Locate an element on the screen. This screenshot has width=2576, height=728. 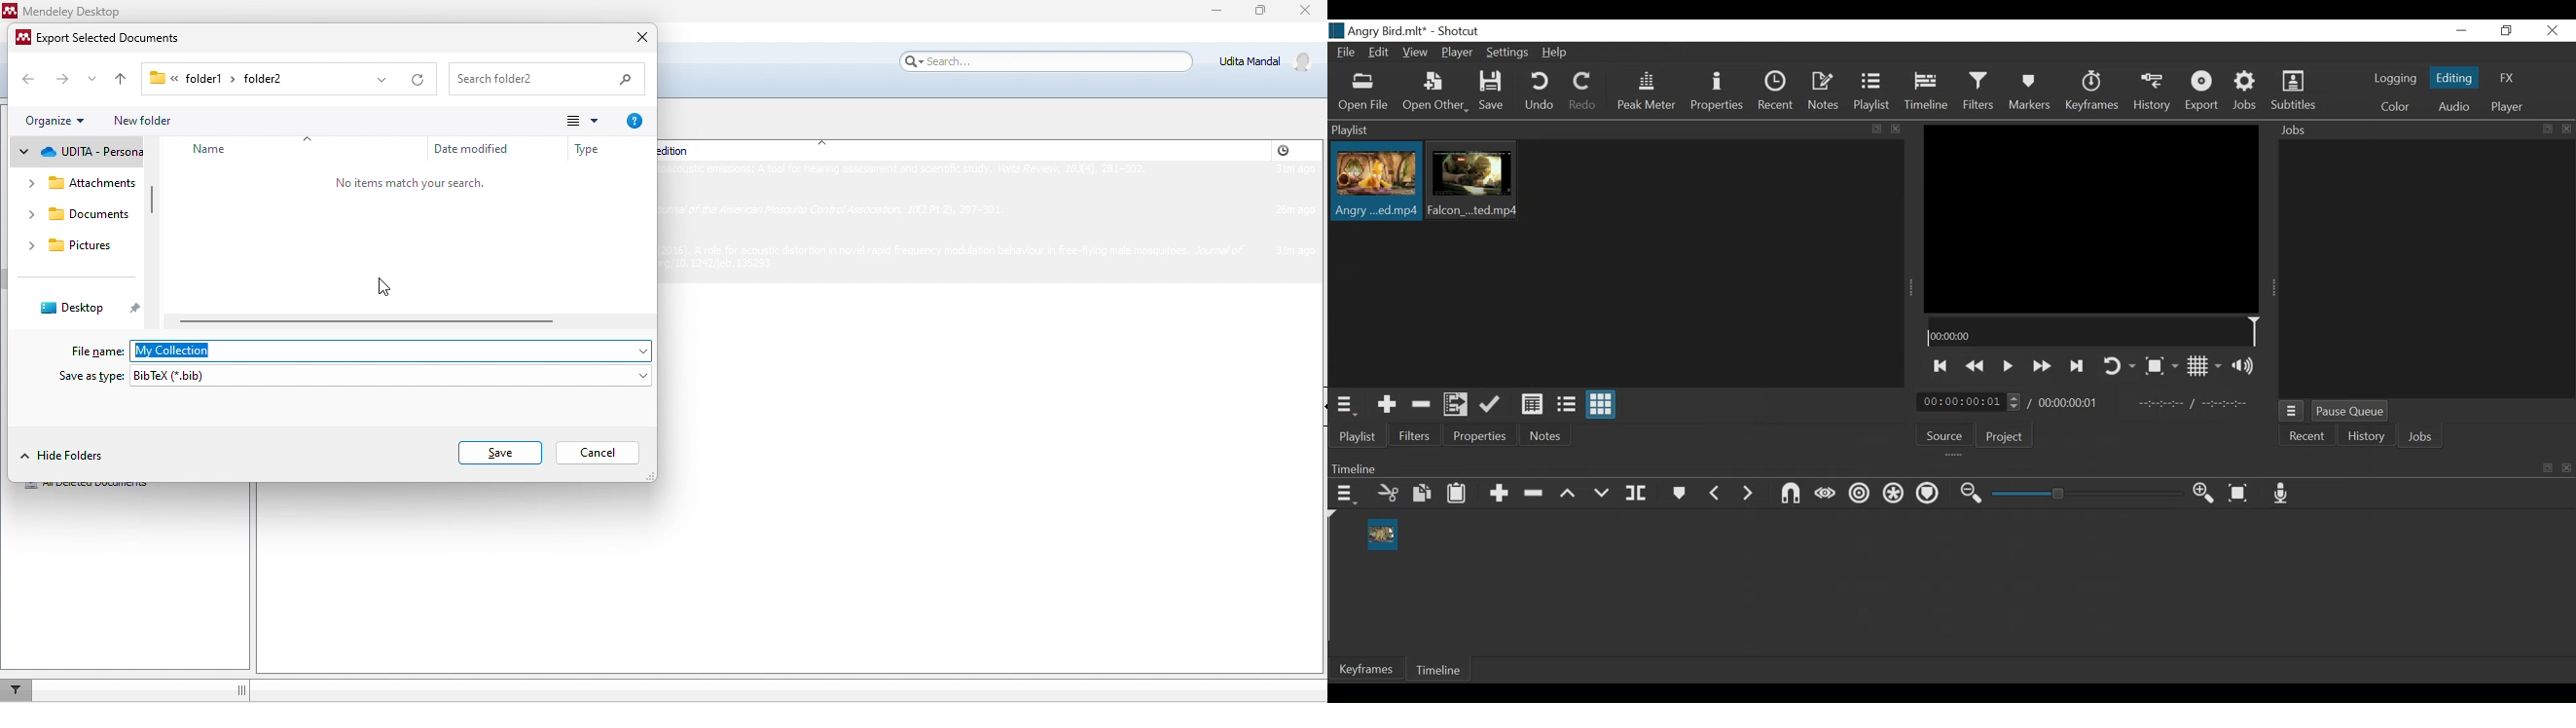
Recent is located at coordinates (2307, 437).